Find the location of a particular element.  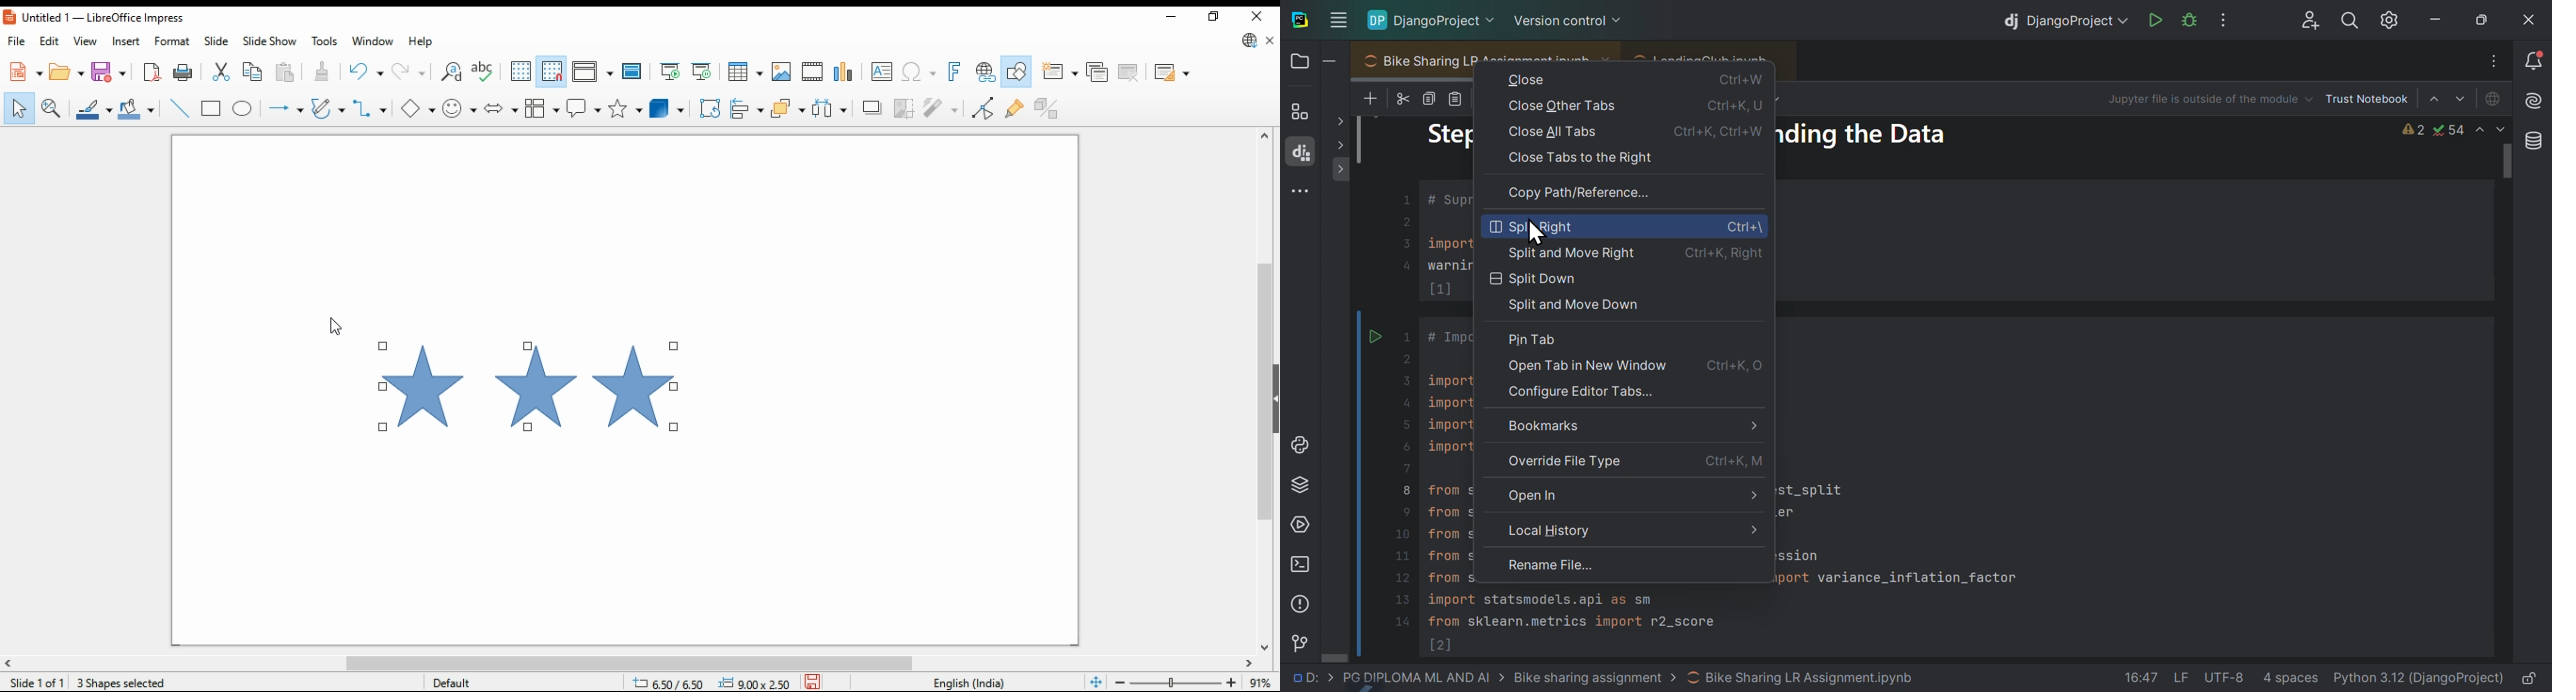

Close other tabs is located at coordinates (1627, 107).